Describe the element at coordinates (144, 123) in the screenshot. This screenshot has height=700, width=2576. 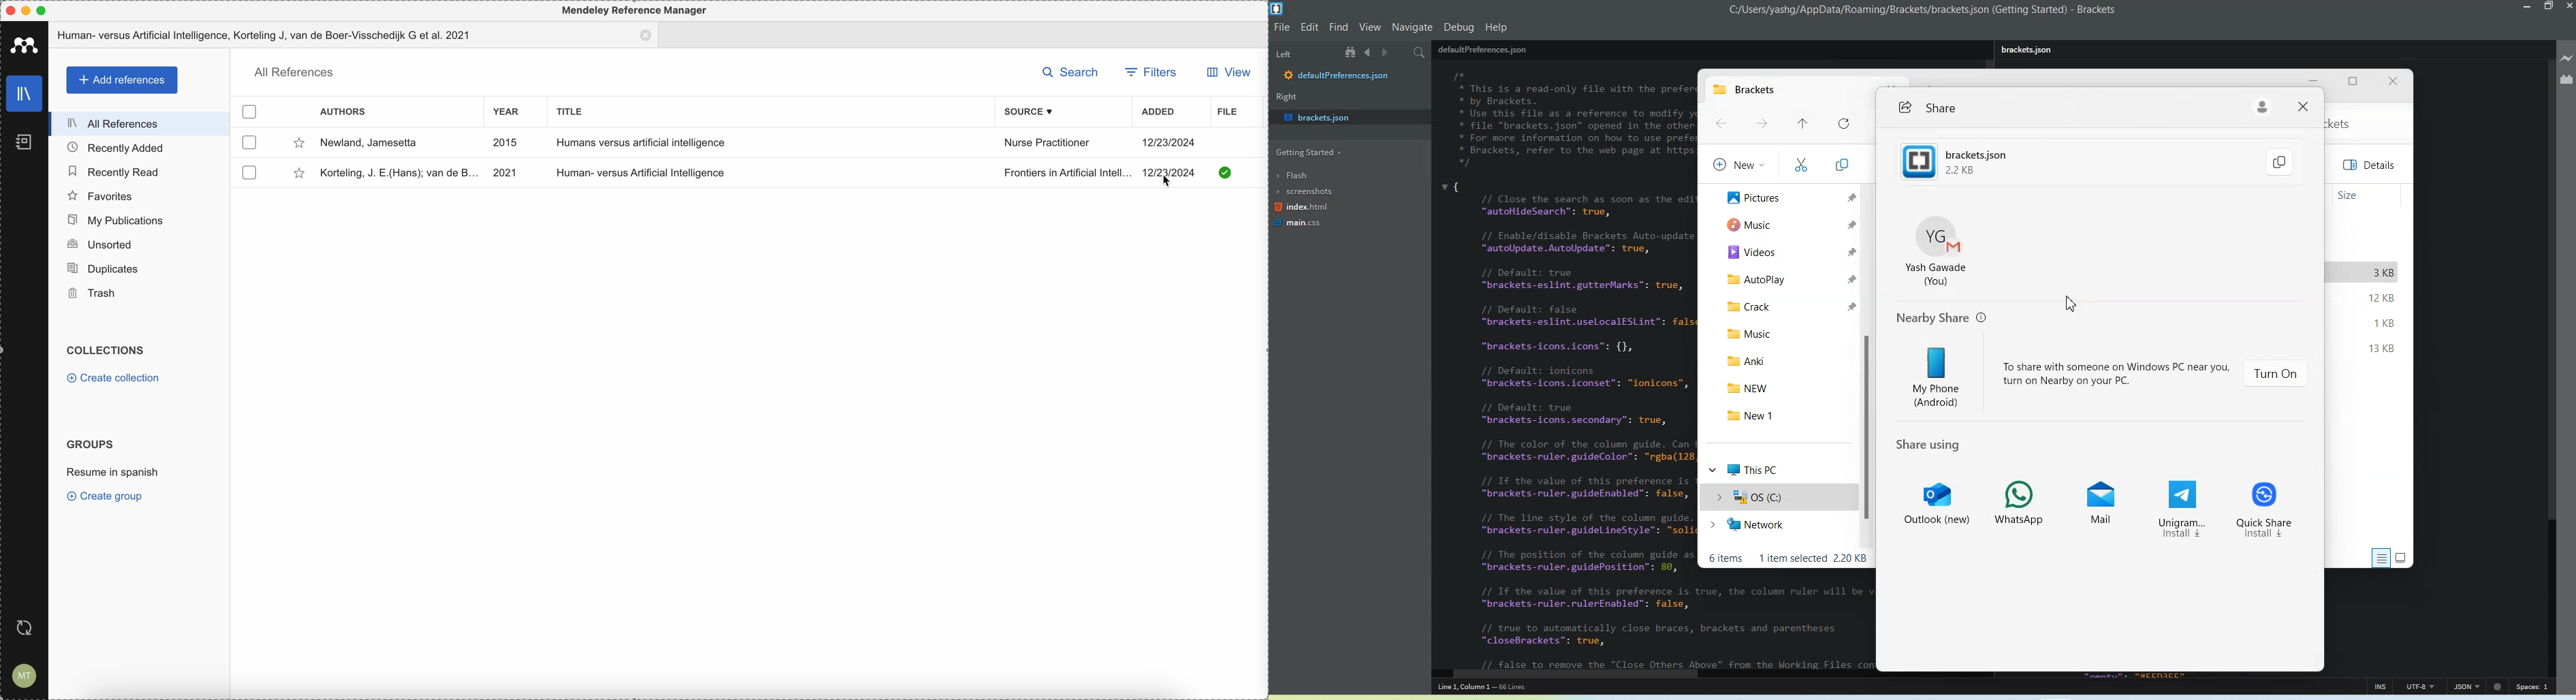
I see `all references` at that location.